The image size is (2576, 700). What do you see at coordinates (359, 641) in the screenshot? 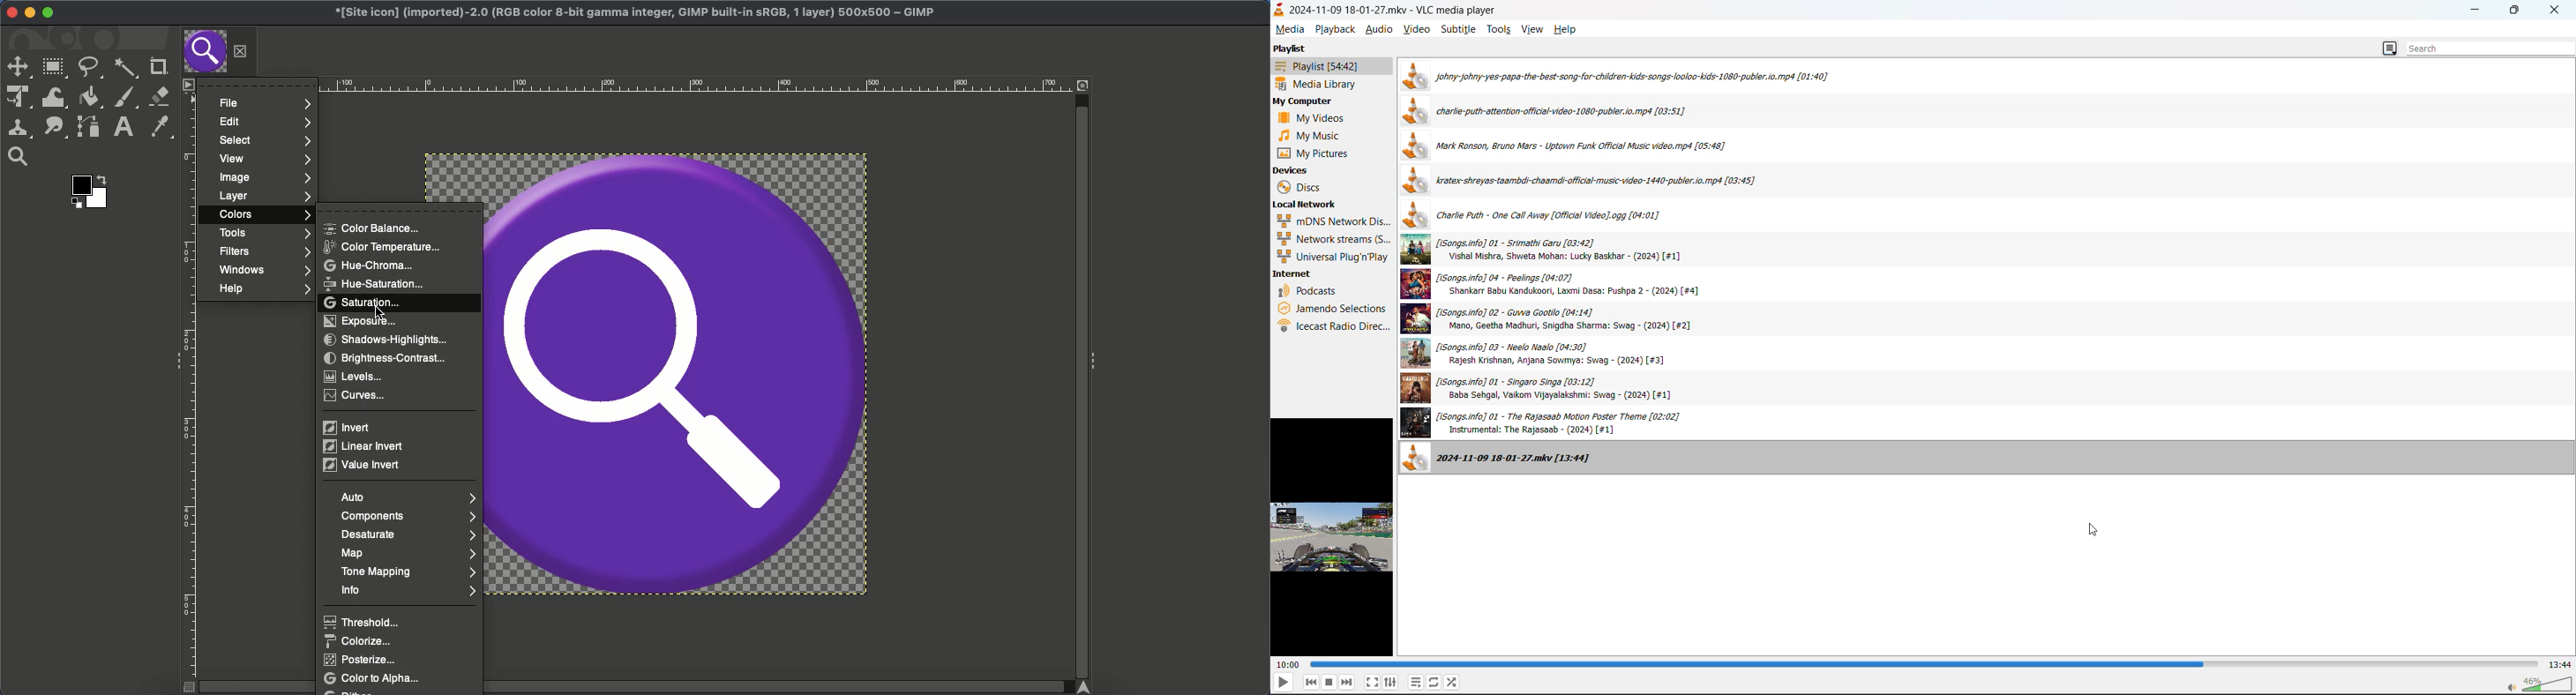
I see `Colorize` at bounding box center [359, 641].